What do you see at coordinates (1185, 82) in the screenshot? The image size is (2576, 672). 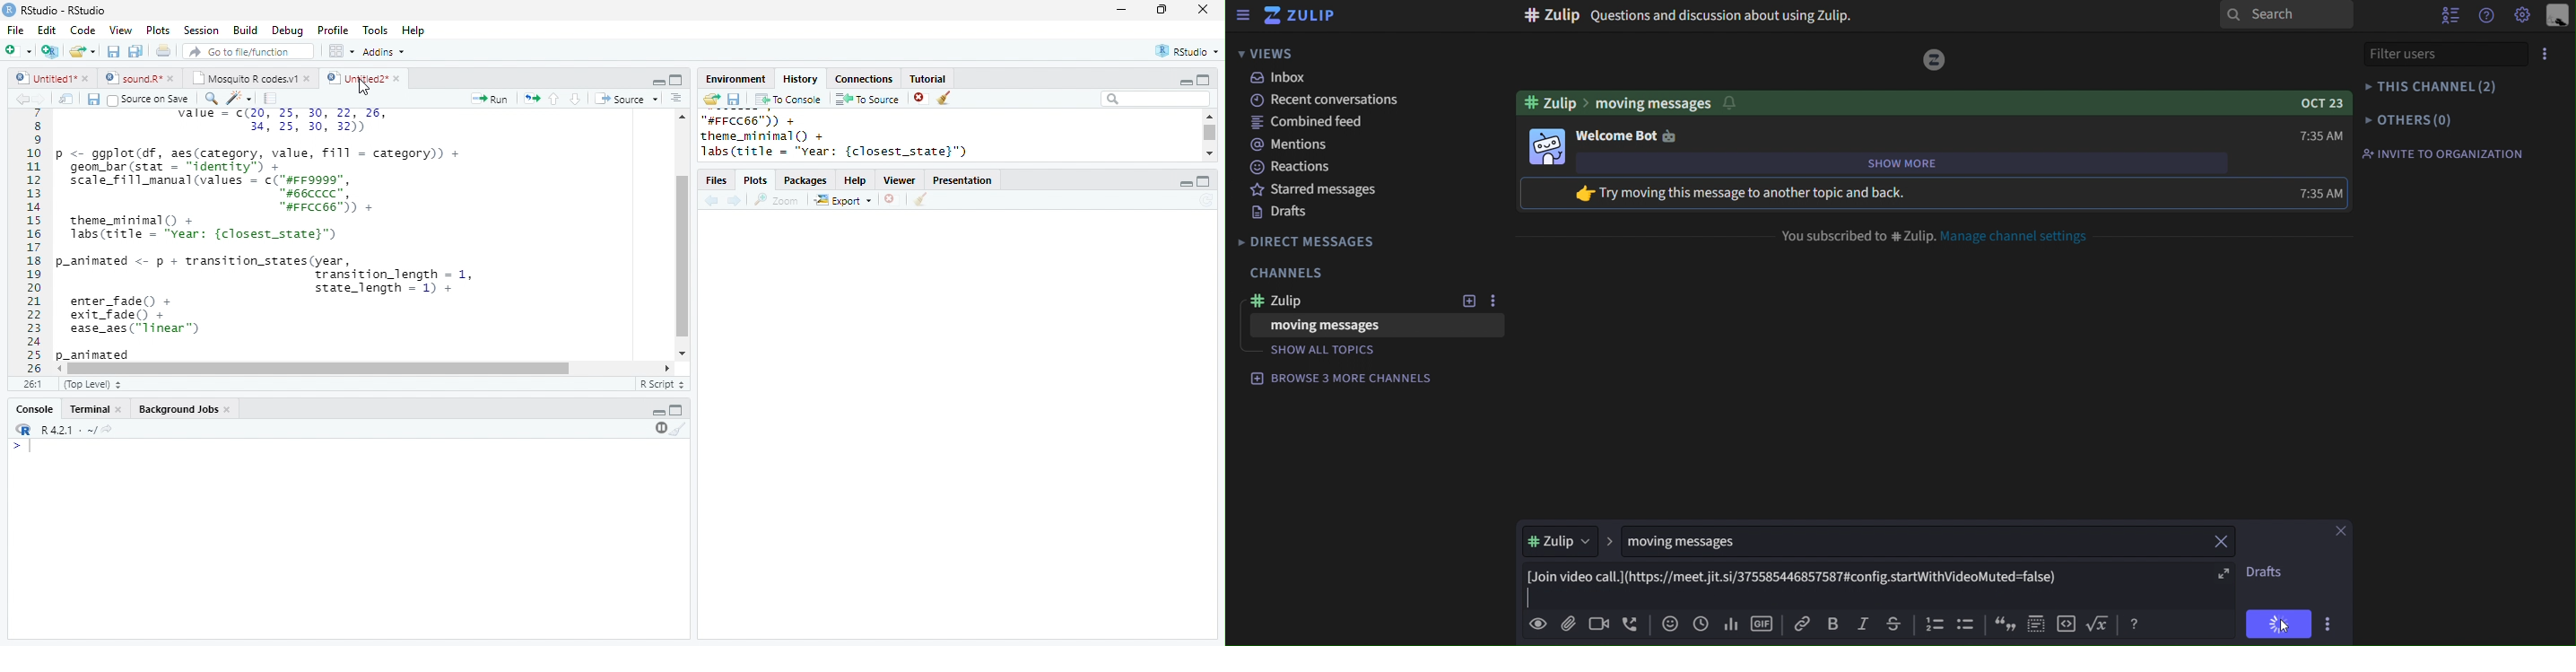 I see `minimize` at bounding box center [1185, 82].